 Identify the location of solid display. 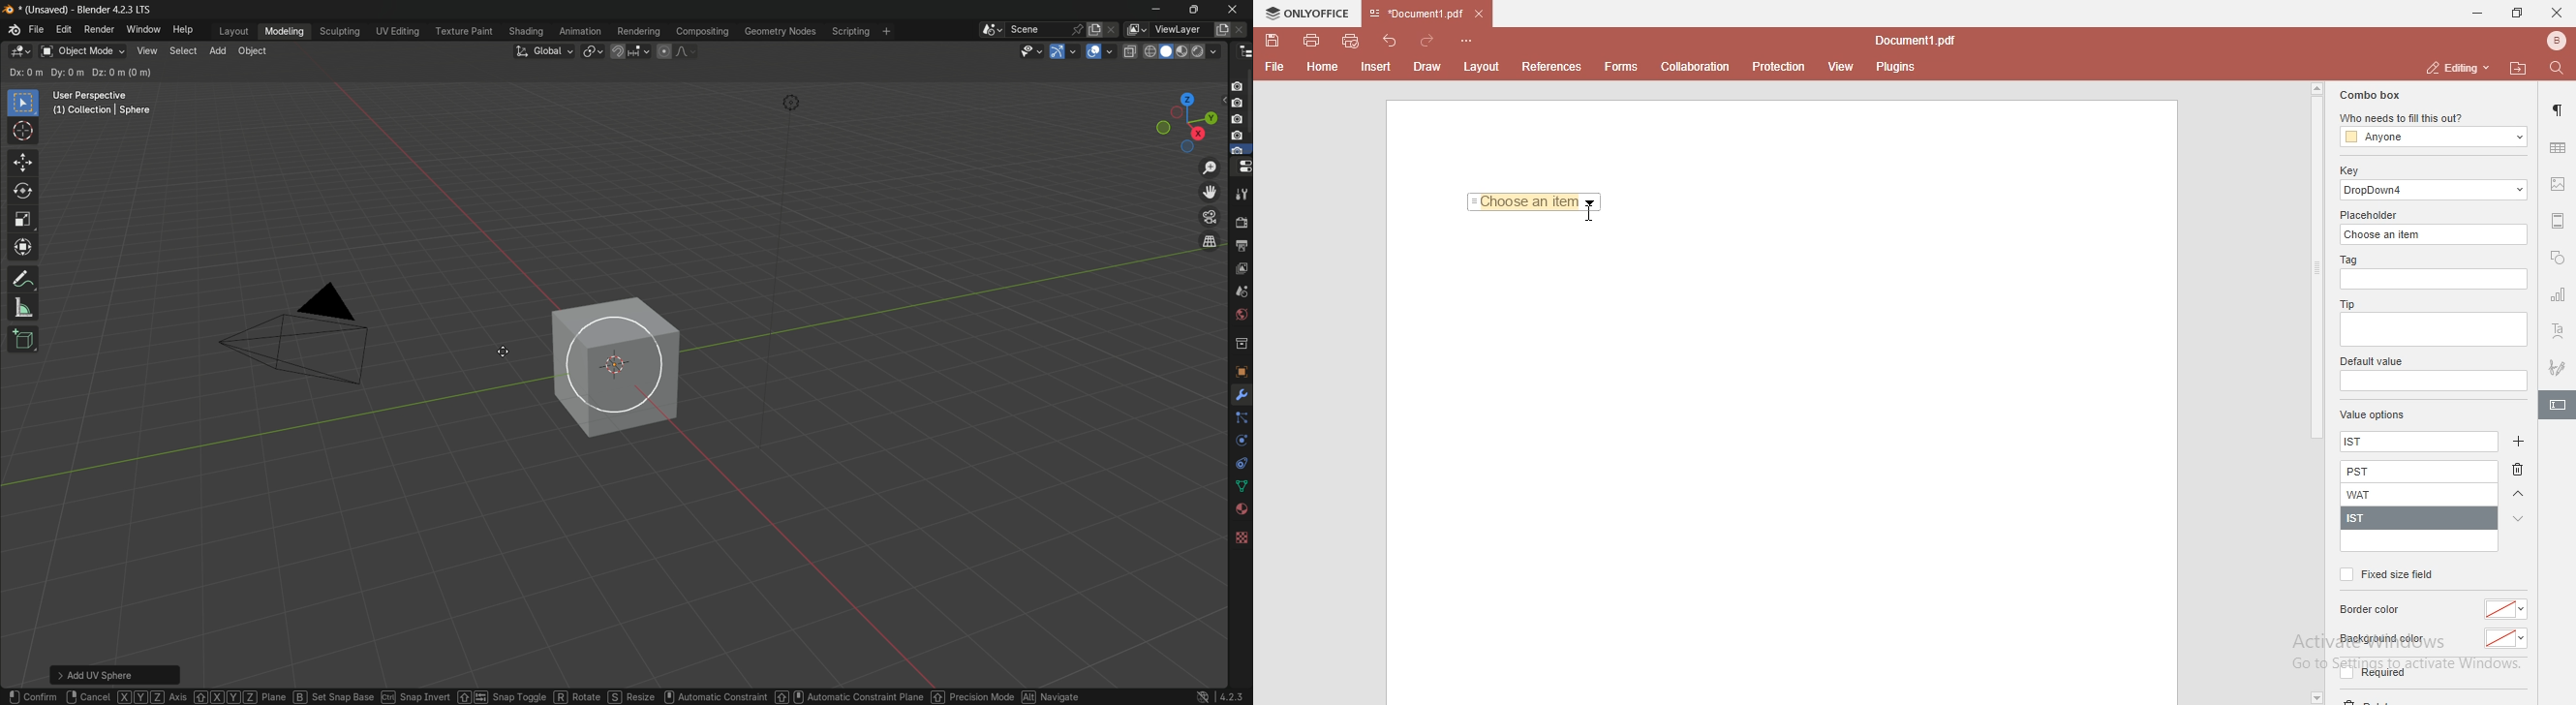
(1167, 51).